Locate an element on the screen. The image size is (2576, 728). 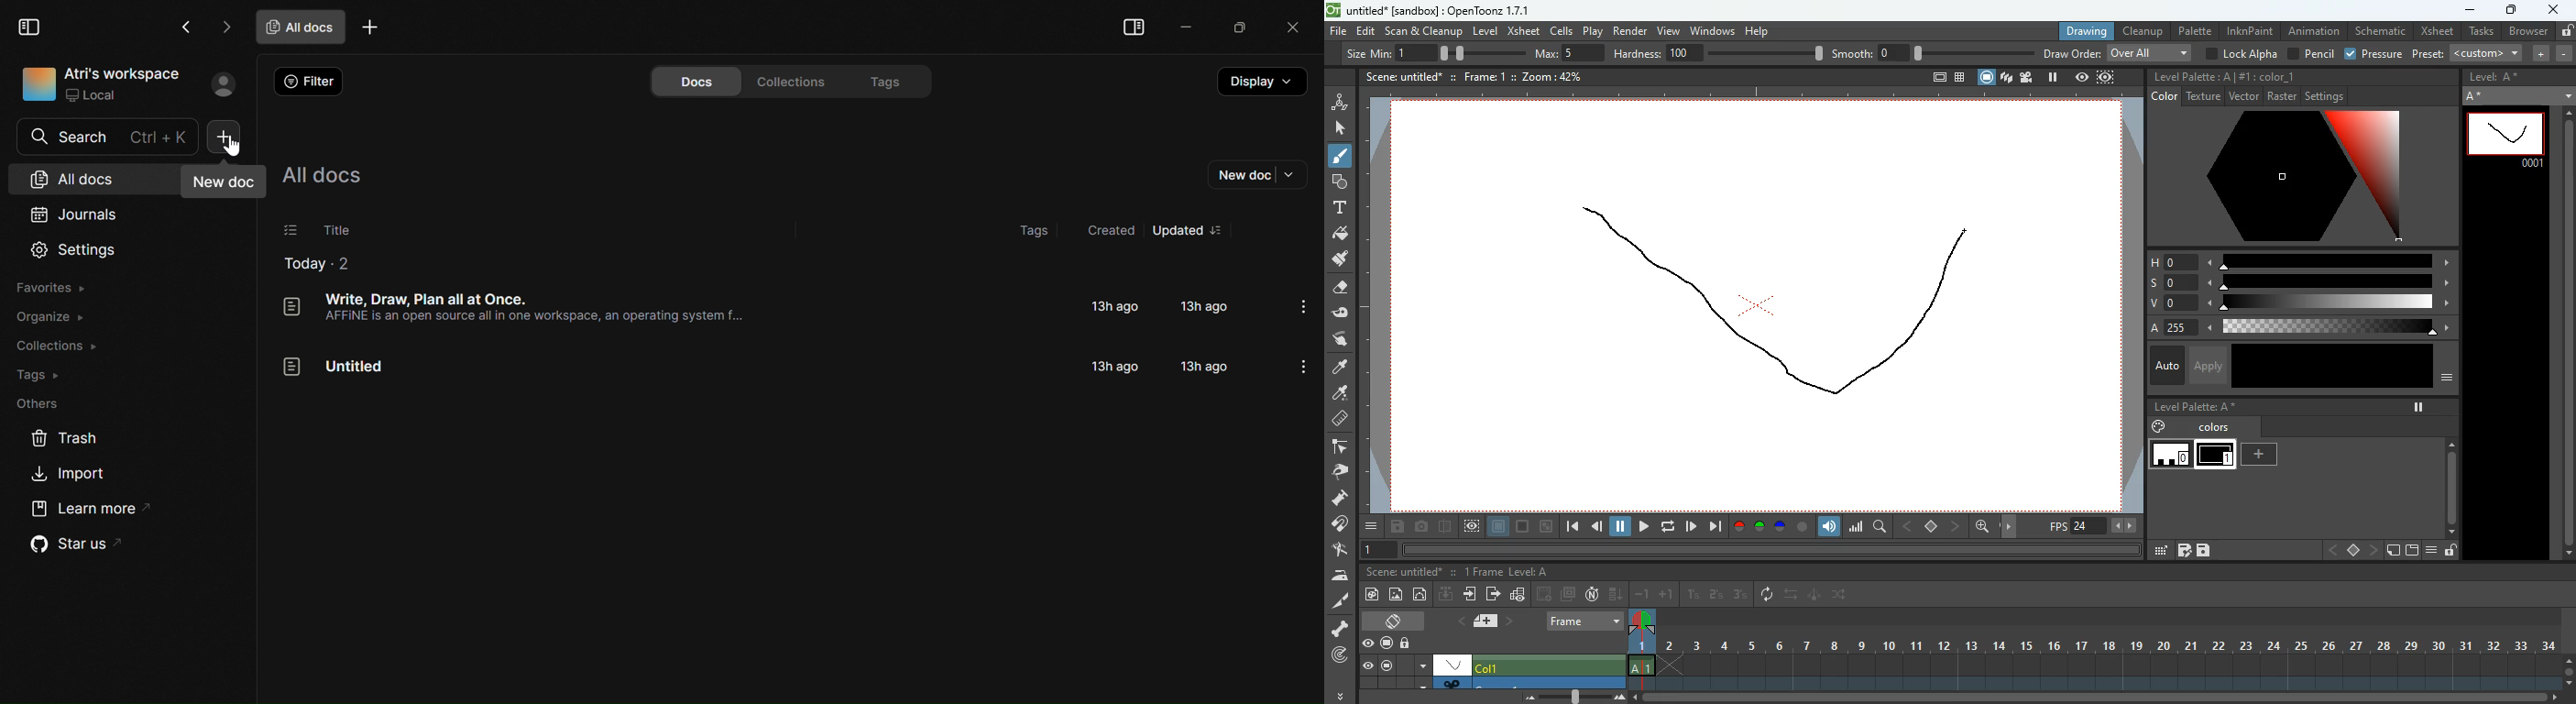
right is located at coordinates (2011, 527).